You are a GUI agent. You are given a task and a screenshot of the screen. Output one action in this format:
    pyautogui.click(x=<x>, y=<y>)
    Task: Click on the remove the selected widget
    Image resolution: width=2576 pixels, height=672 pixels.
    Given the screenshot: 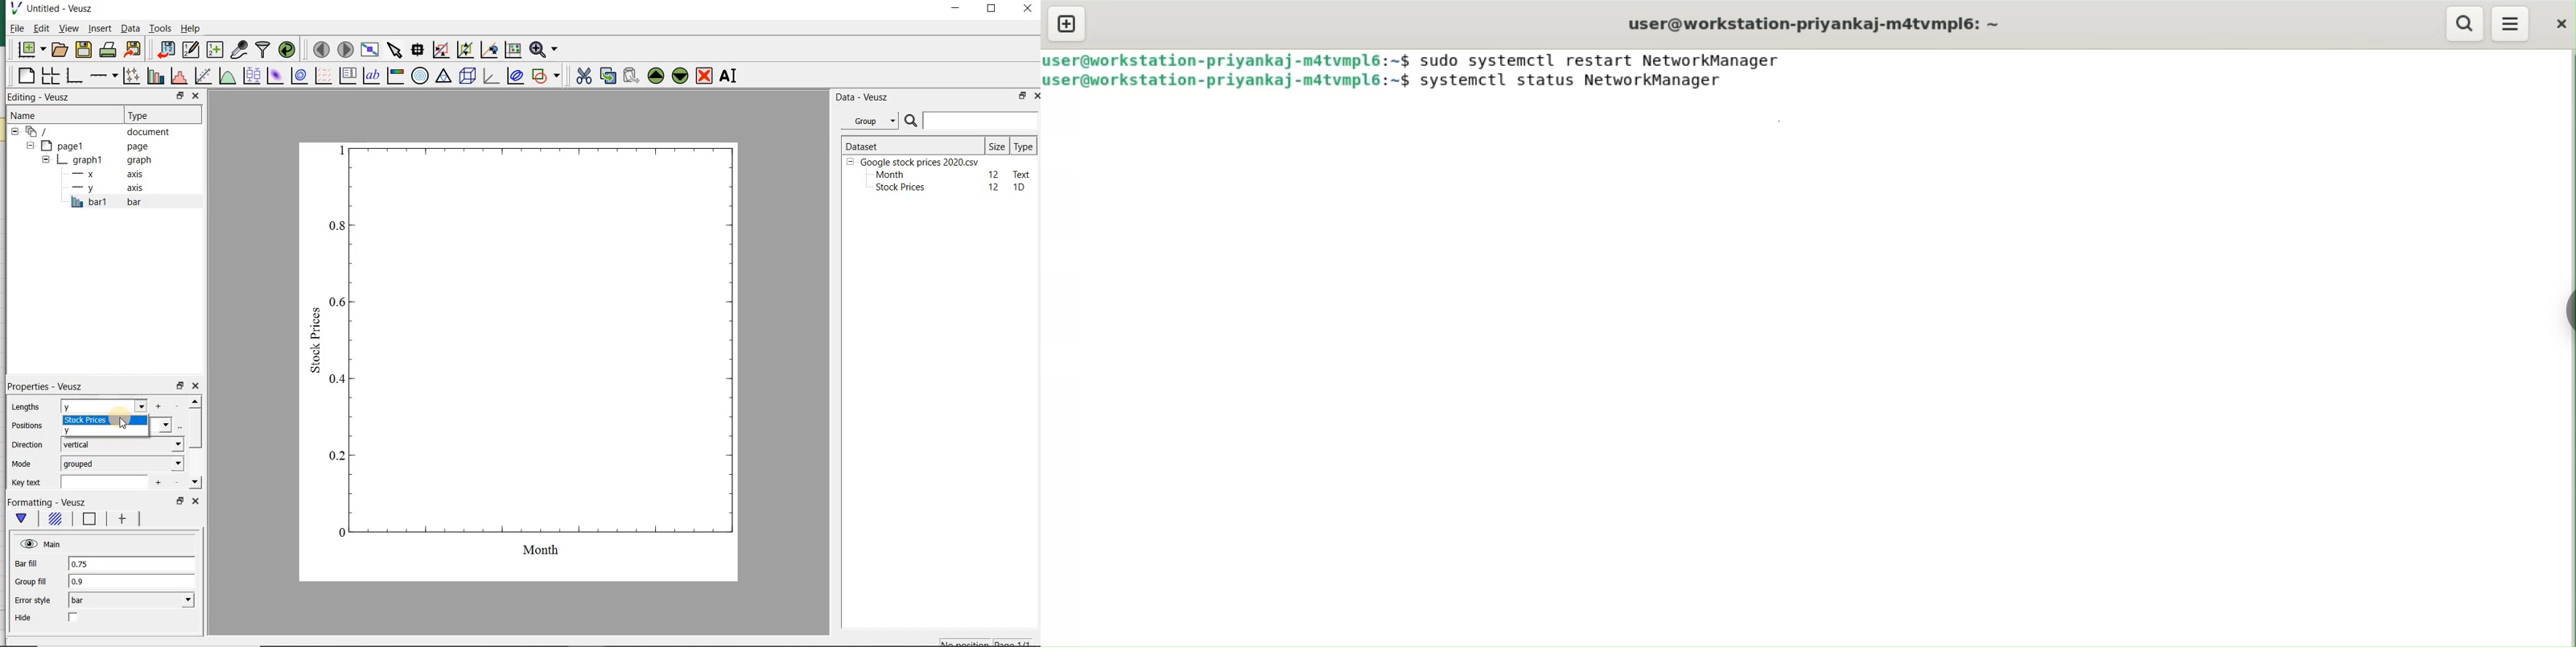 What is the action you would take?
    pyautogui.click(x=705, y=76)
    